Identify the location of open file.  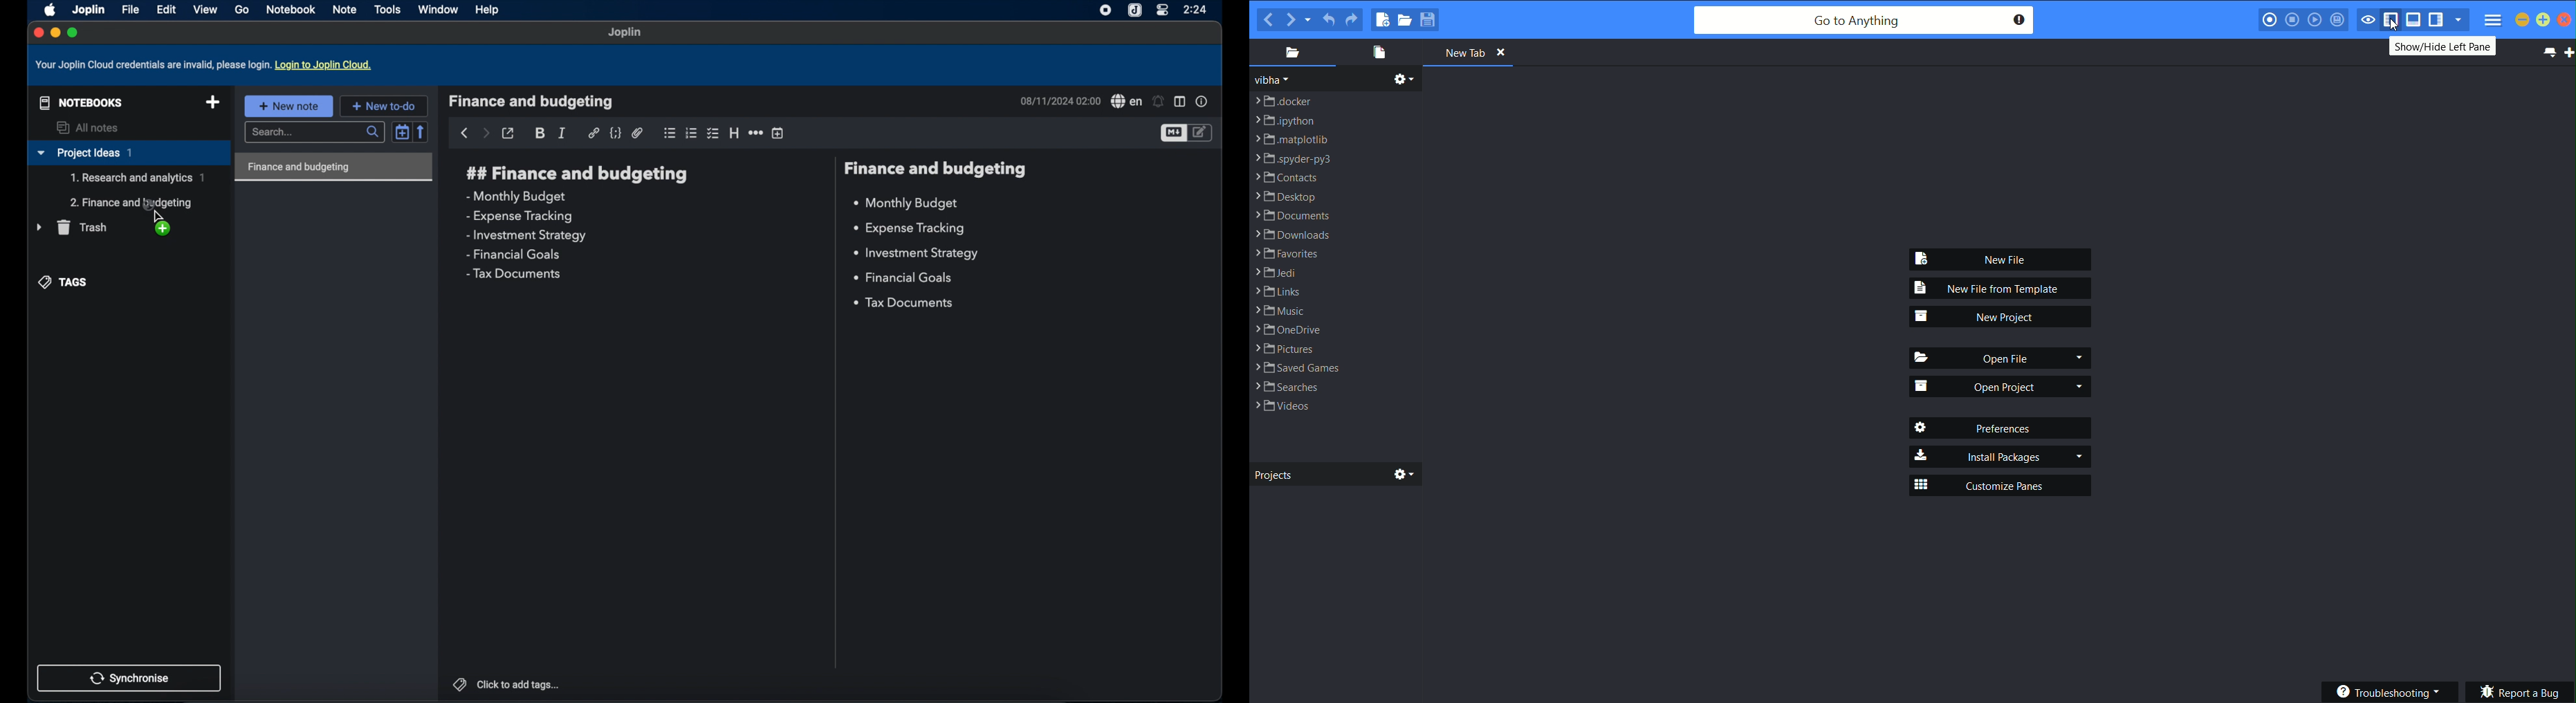
(1405, 20).